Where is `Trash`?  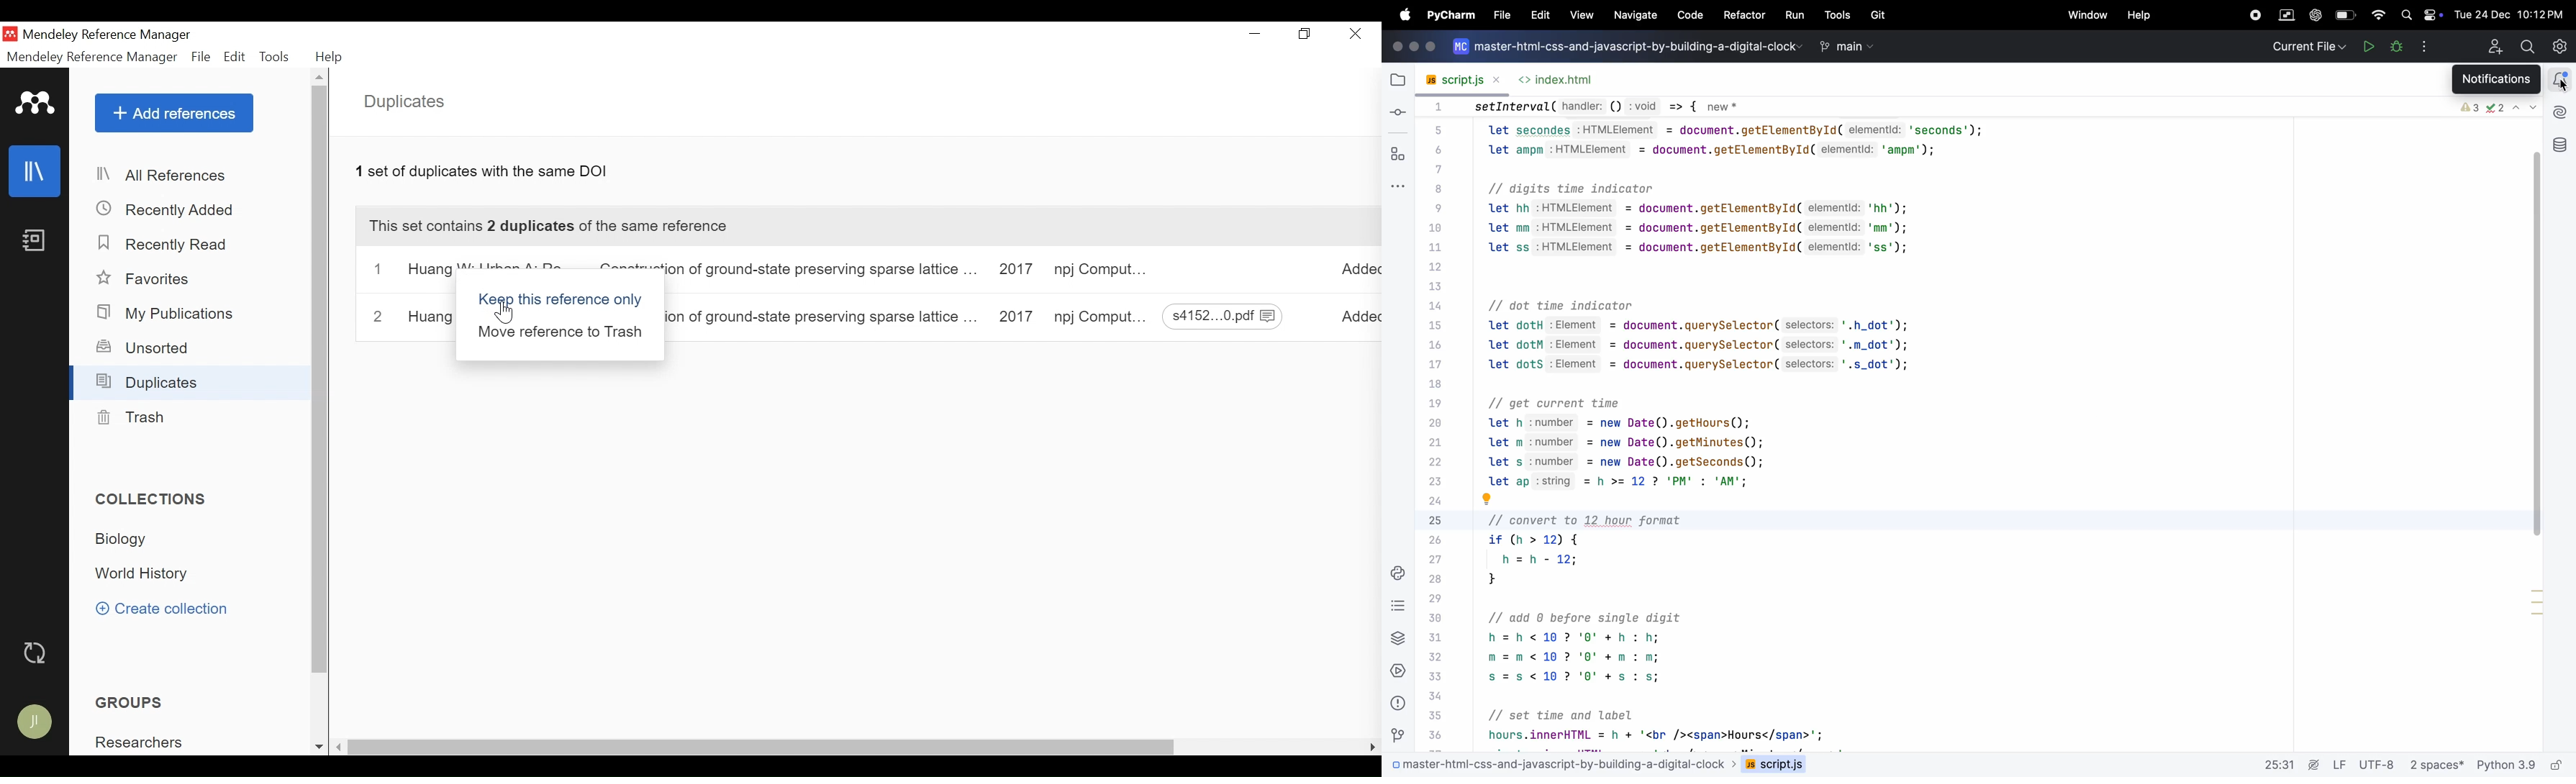
Trash is located at coordinates (128, 417).